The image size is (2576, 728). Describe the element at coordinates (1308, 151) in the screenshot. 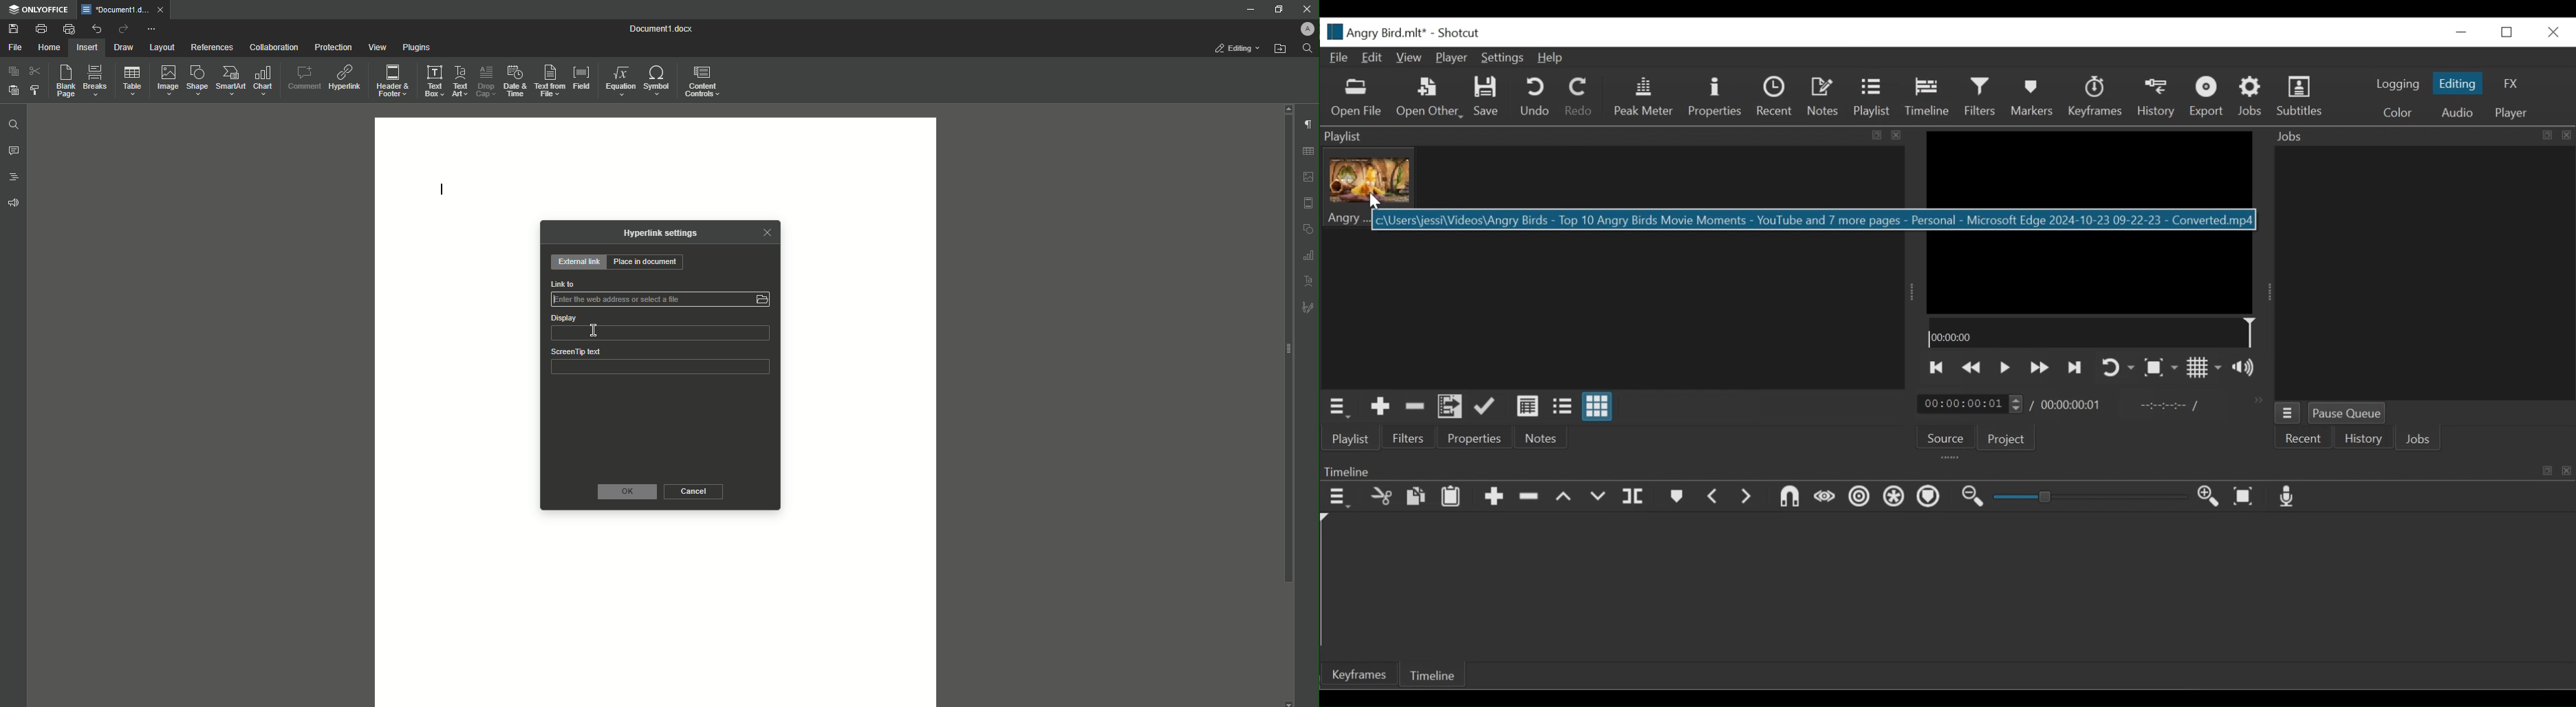

I see `Table settings` at that location.